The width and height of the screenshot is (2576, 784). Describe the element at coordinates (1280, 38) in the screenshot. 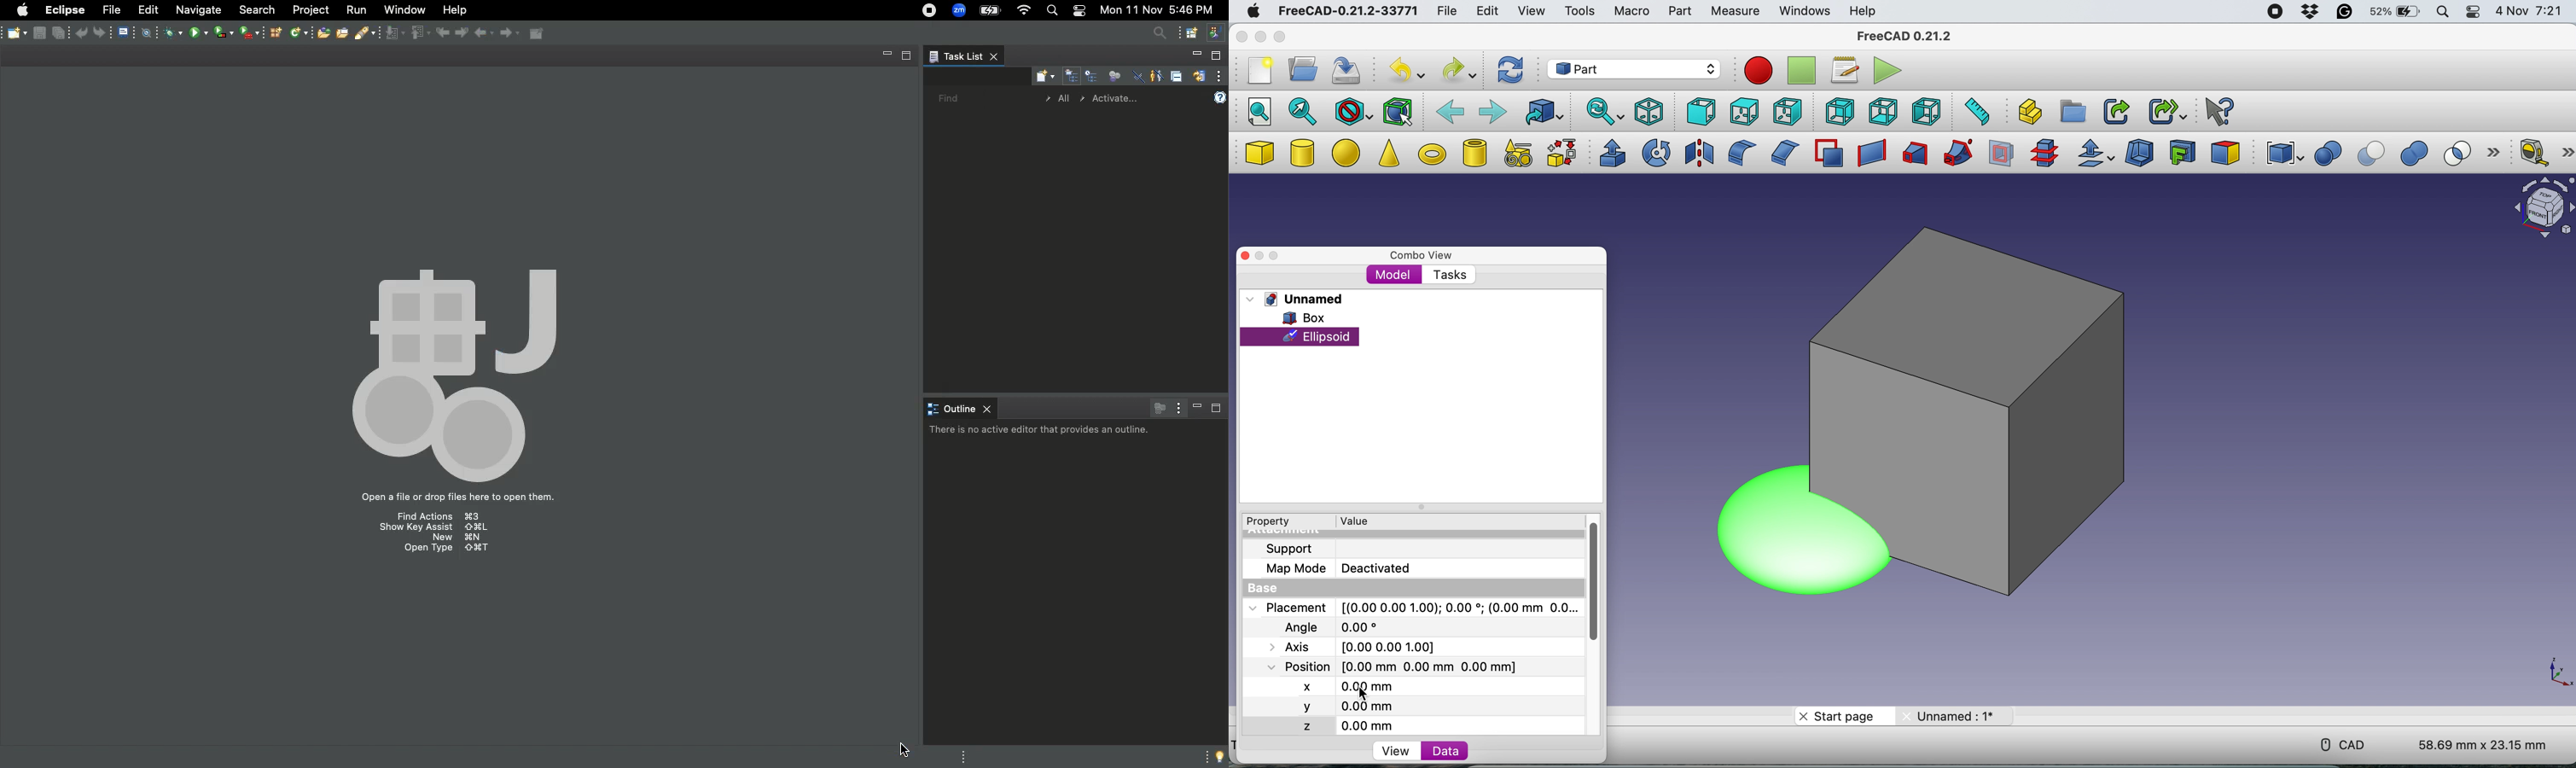

I see `maximise` at that location.